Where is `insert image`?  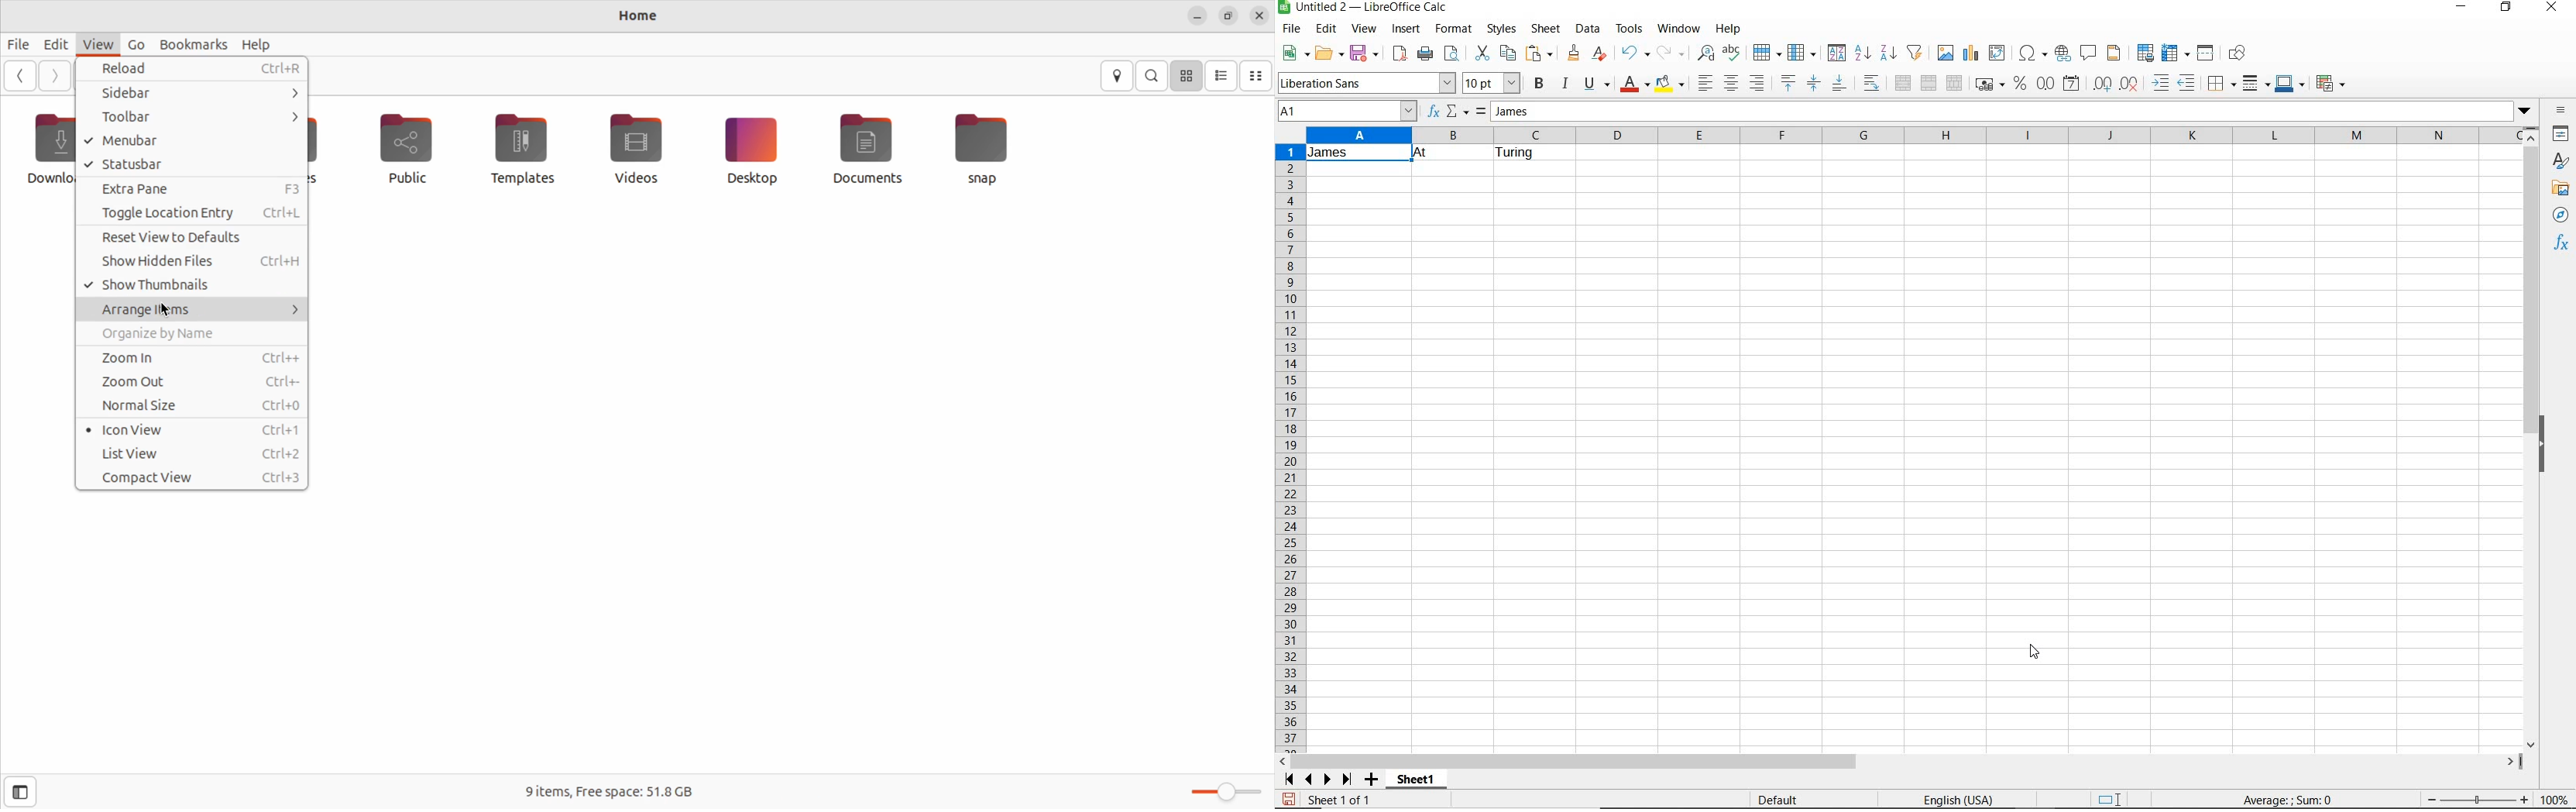 insert image is located at coordinates (1946, 53).